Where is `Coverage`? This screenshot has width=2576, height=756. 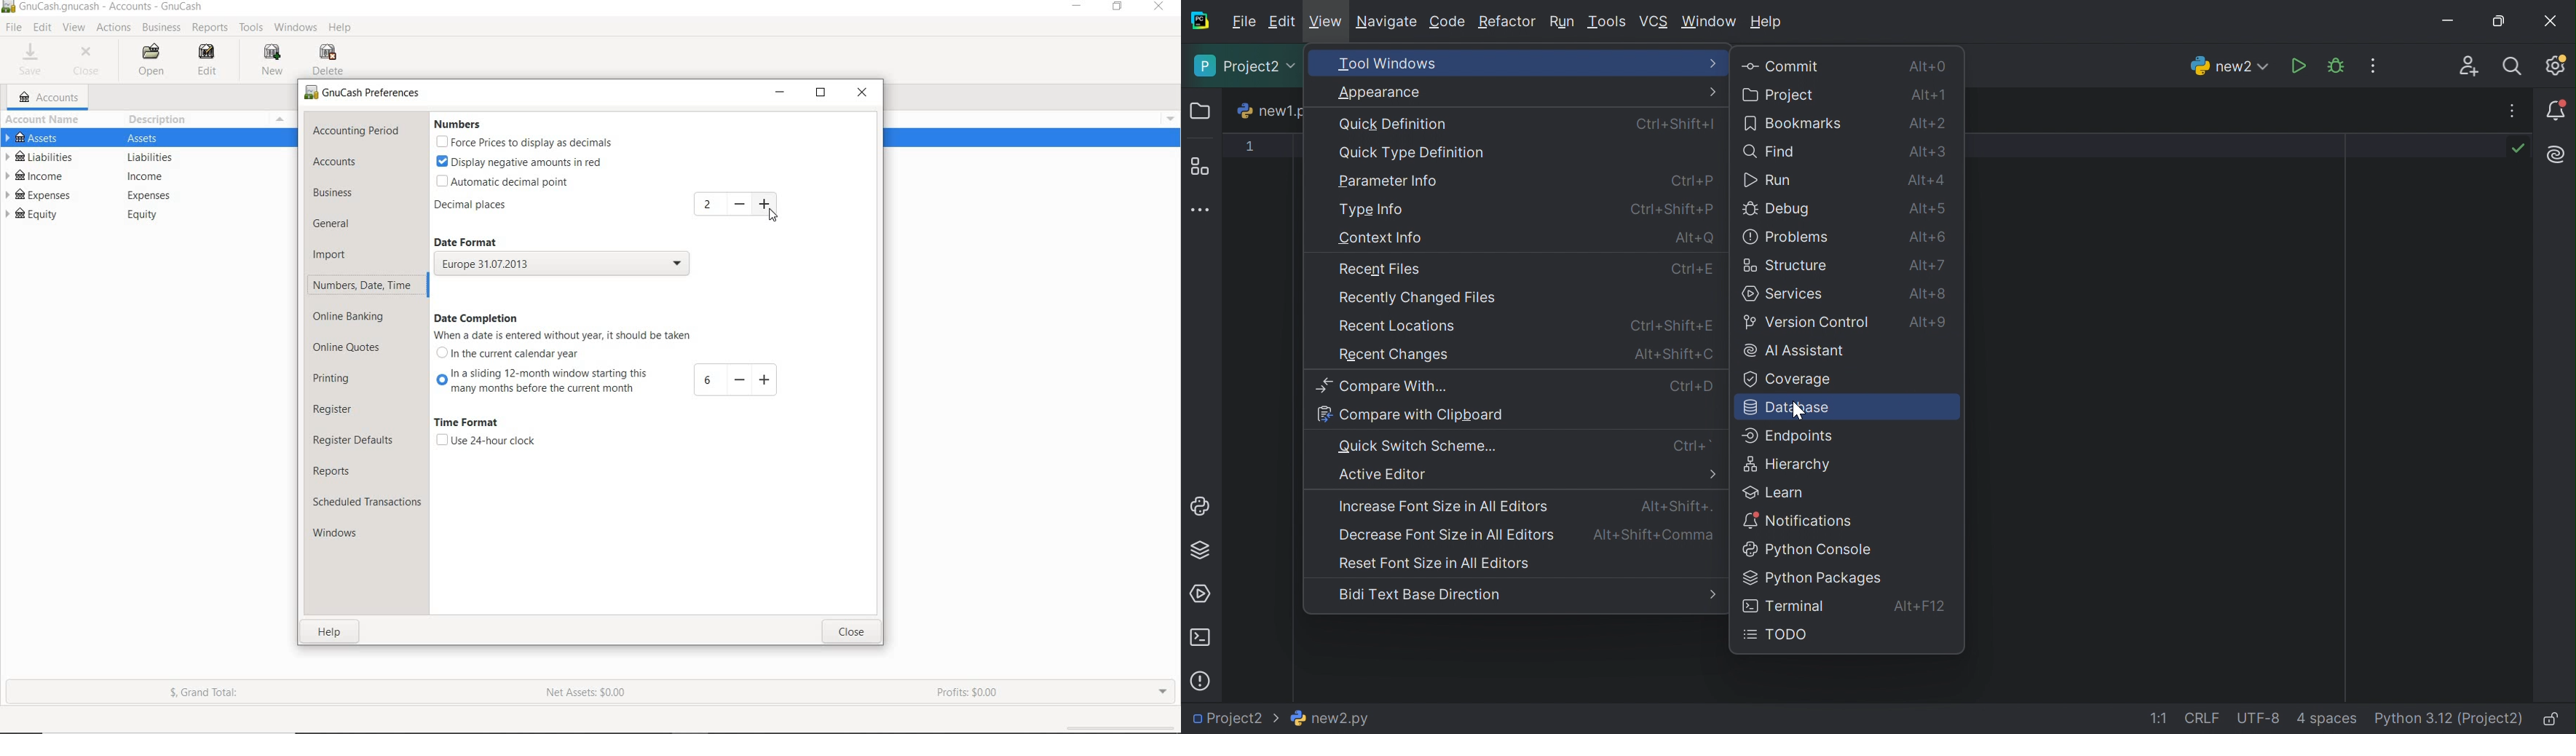 Coverage is located at coordinates (1785, 379).